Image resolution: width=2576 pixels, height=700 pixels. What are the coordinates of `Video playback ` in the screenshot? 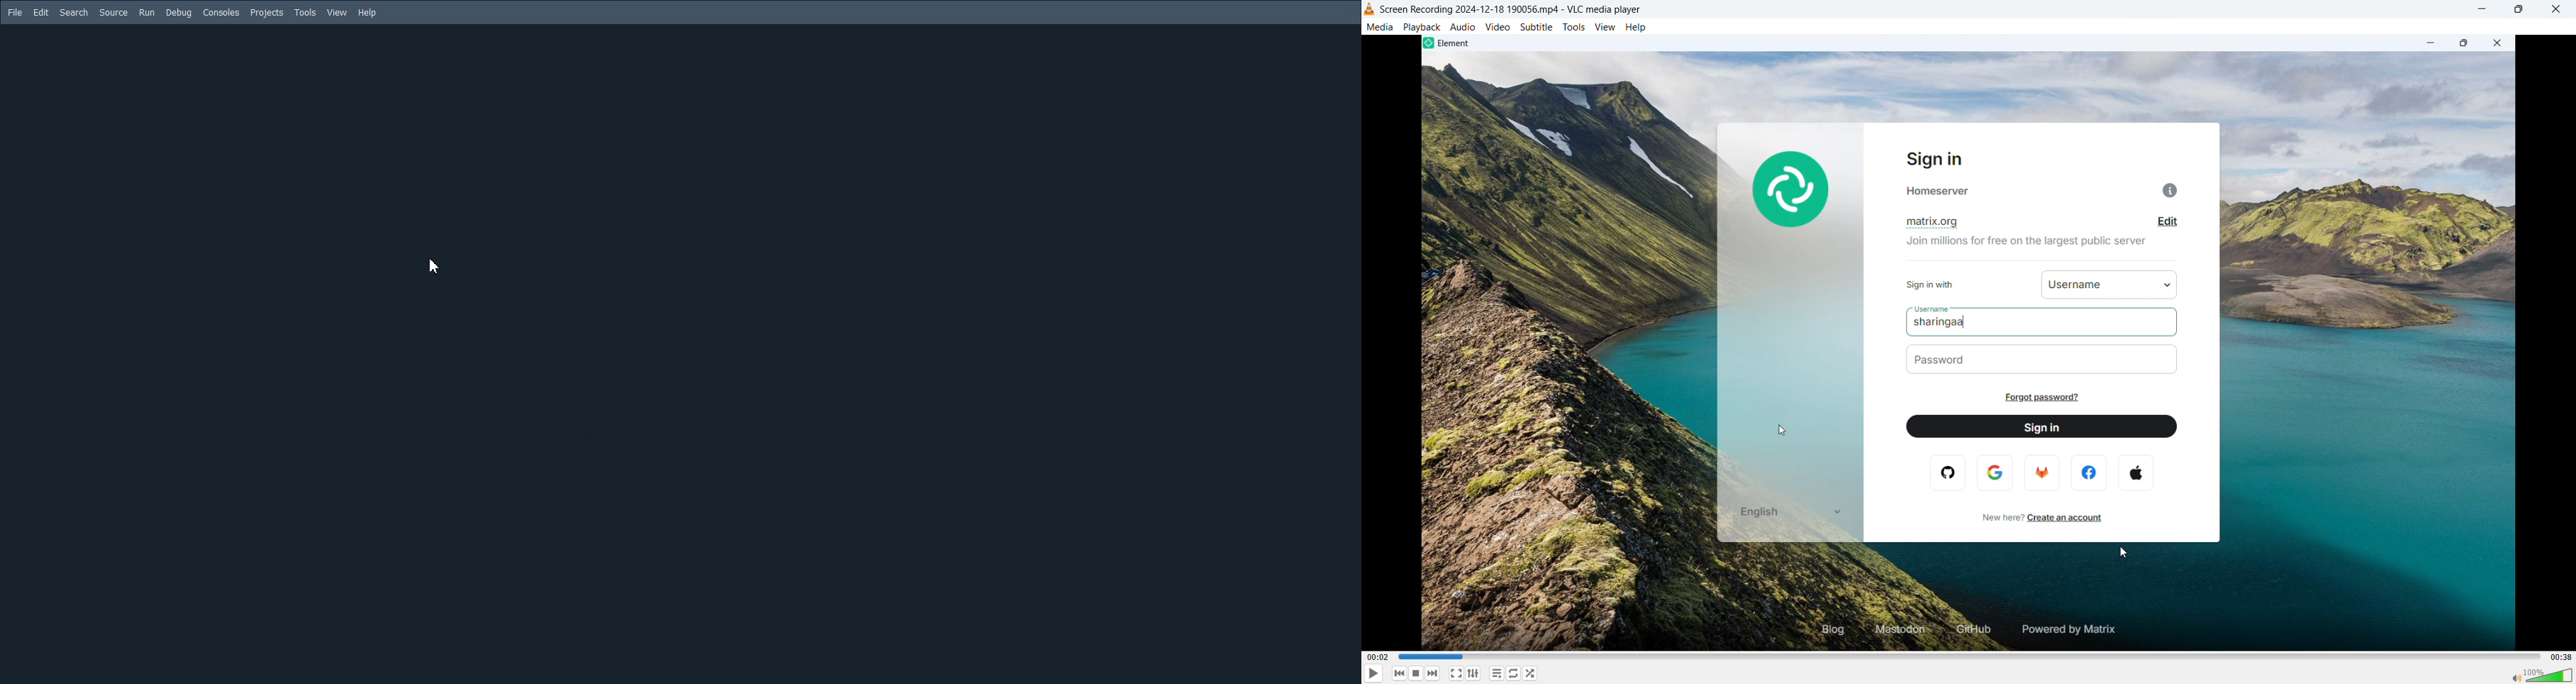 It's located at (1969, 343).